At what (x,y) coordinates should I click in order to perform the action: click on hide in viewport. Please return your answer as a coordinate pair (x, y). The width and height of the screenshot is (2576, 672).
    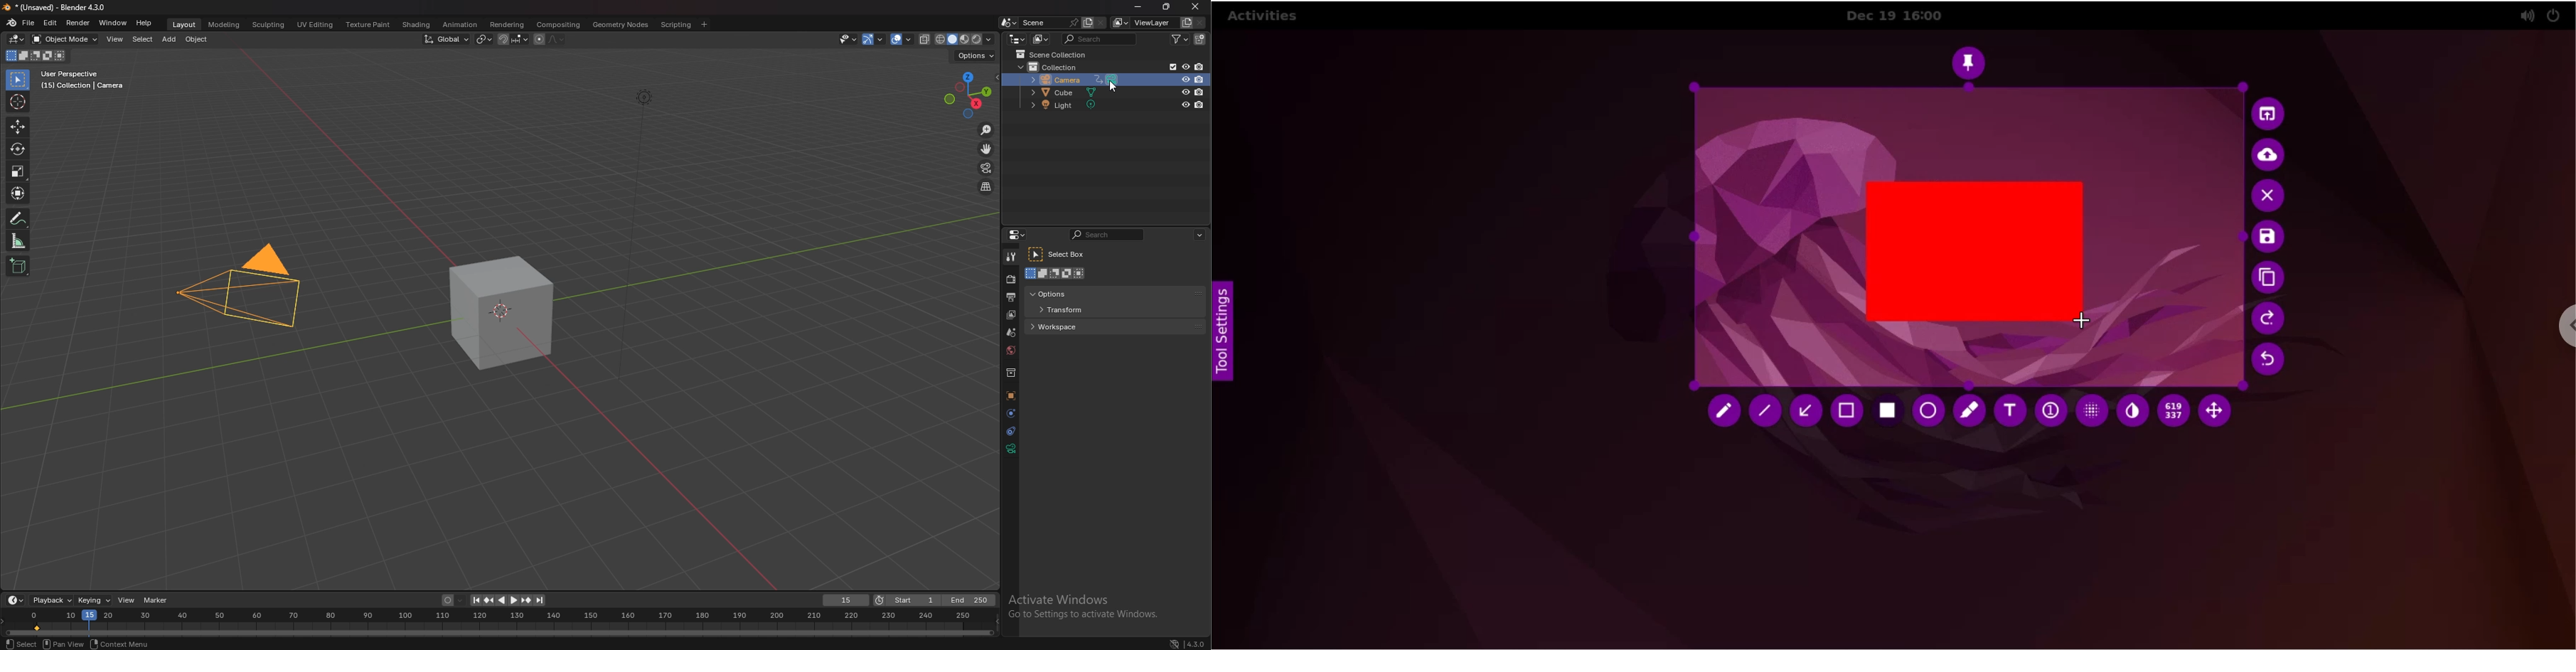
    Looking at the image, I should click on (1184, 80).